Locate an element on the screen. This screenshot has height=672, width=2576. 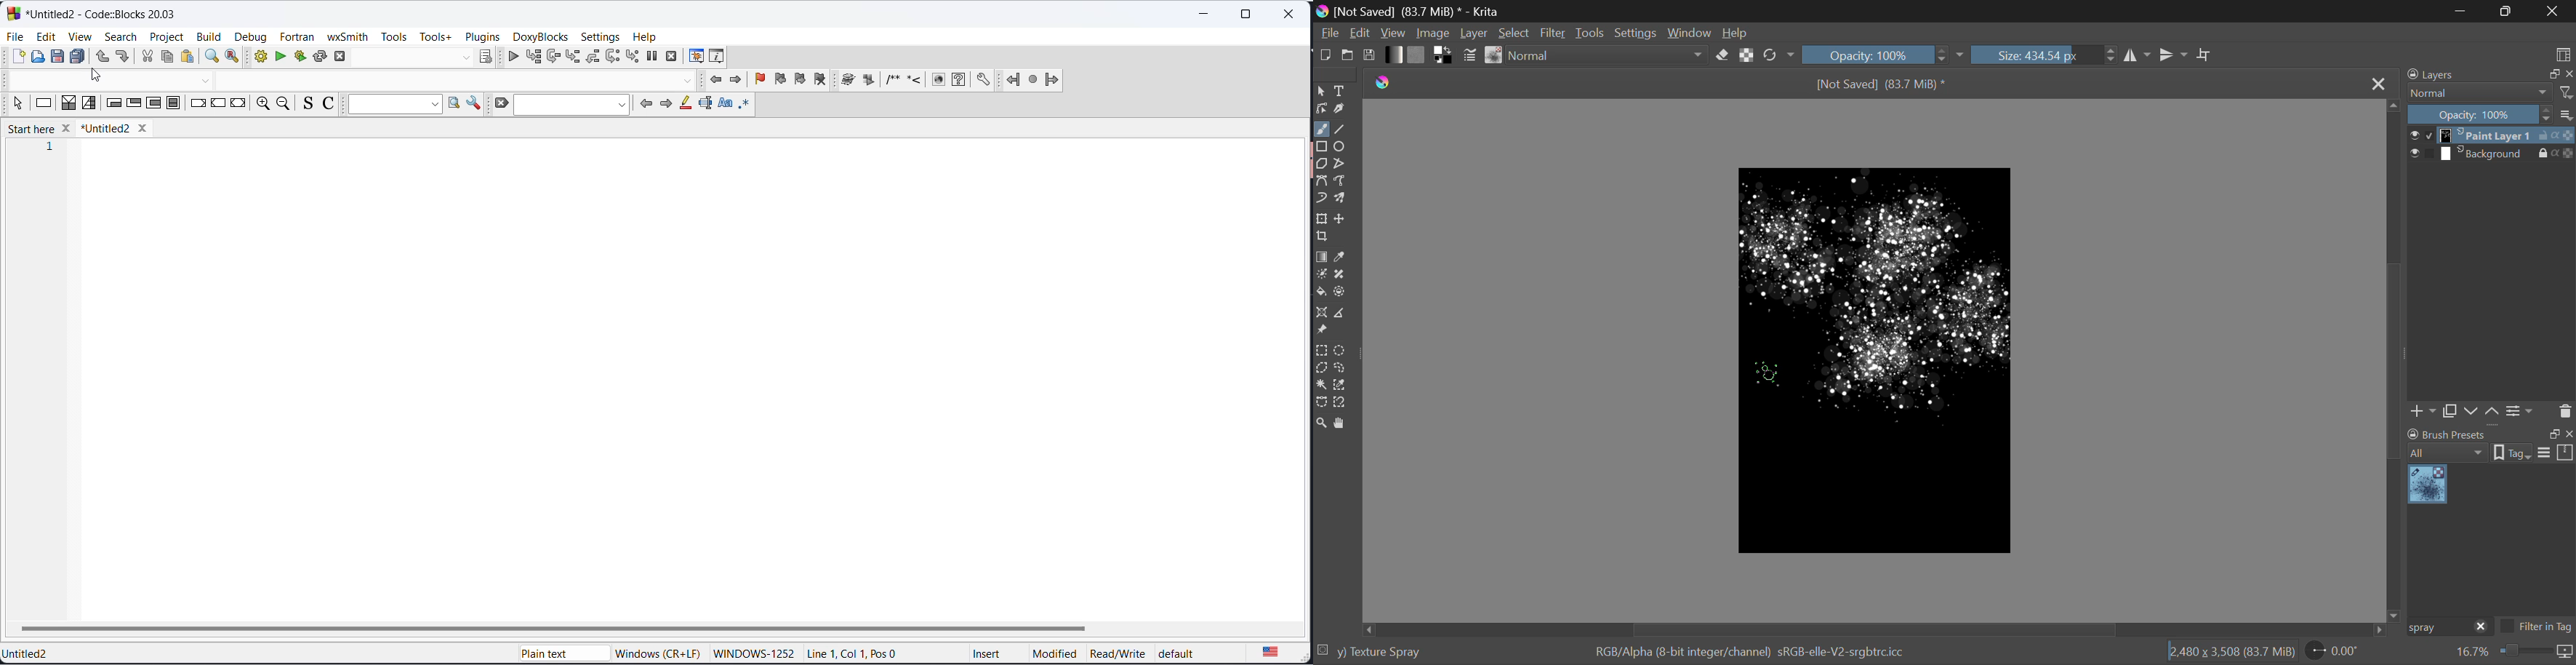
*Untitled2 tab is located at coordinates (118, 127).